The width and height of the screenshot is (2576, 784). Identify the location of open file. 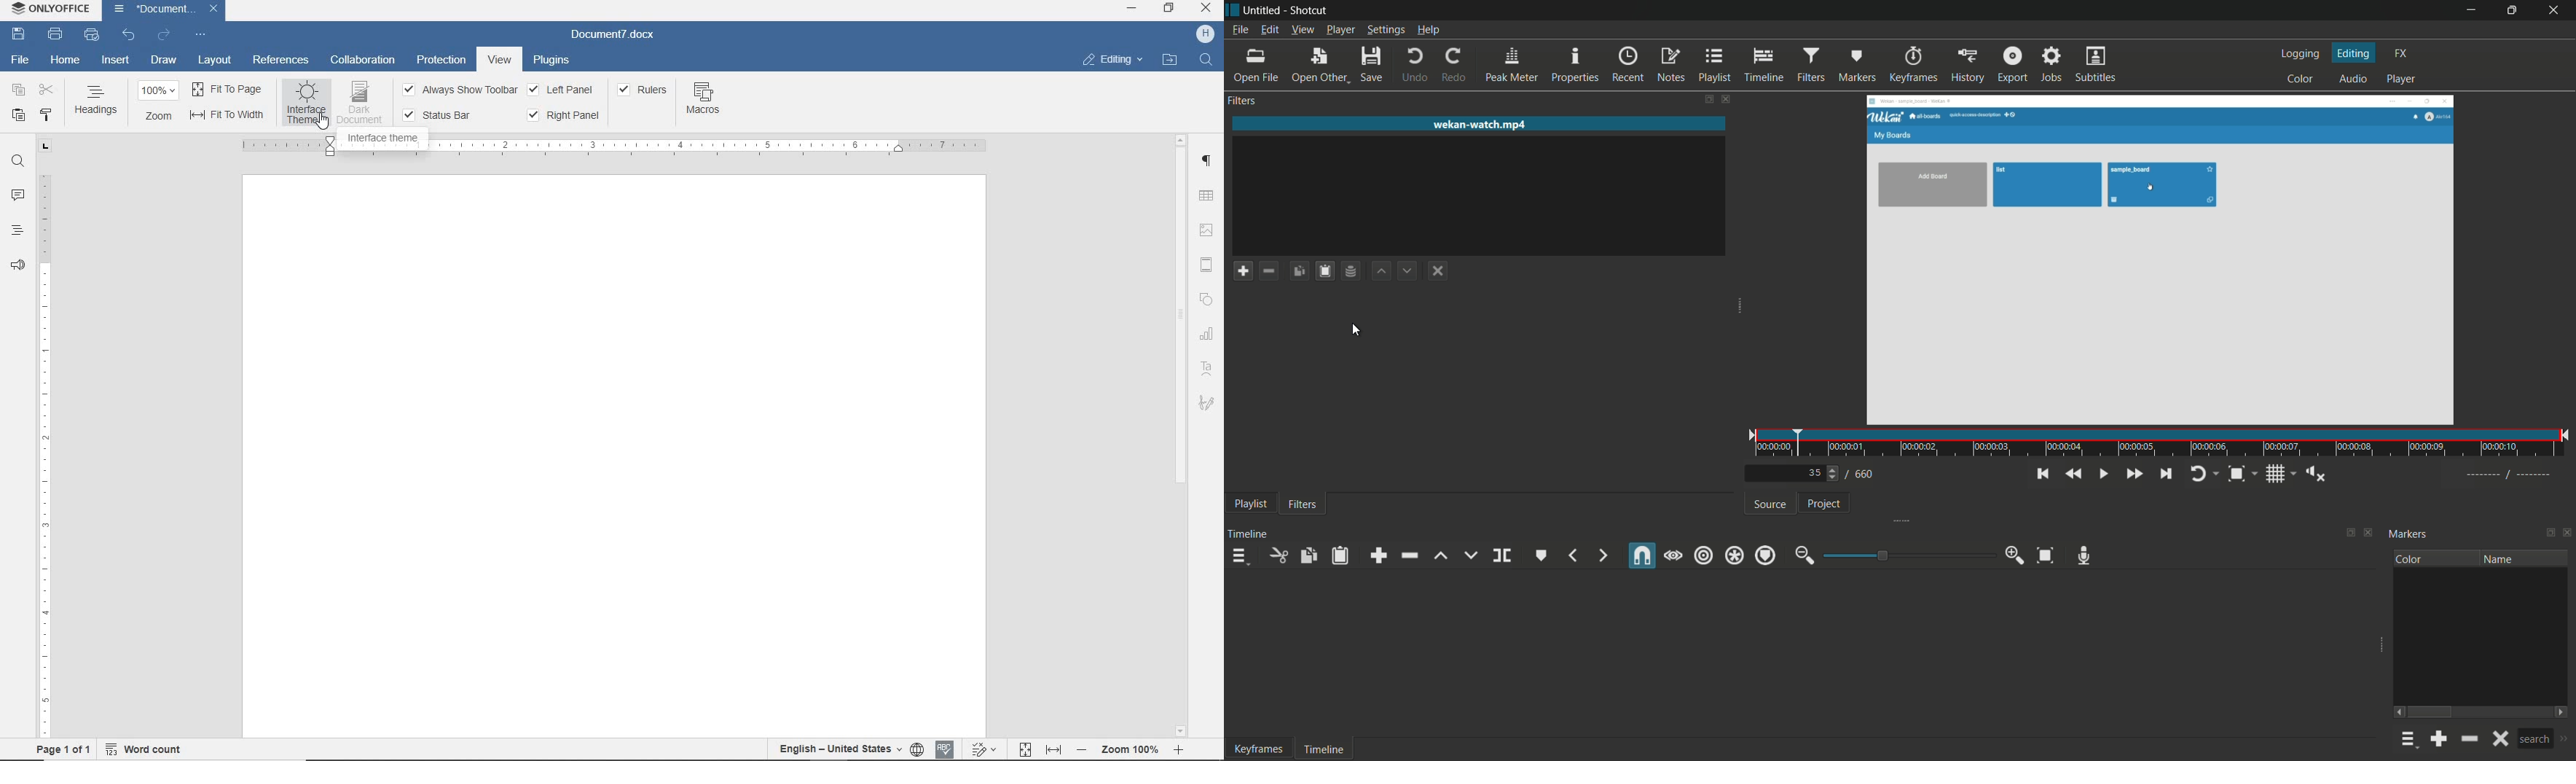
(1254, 66).